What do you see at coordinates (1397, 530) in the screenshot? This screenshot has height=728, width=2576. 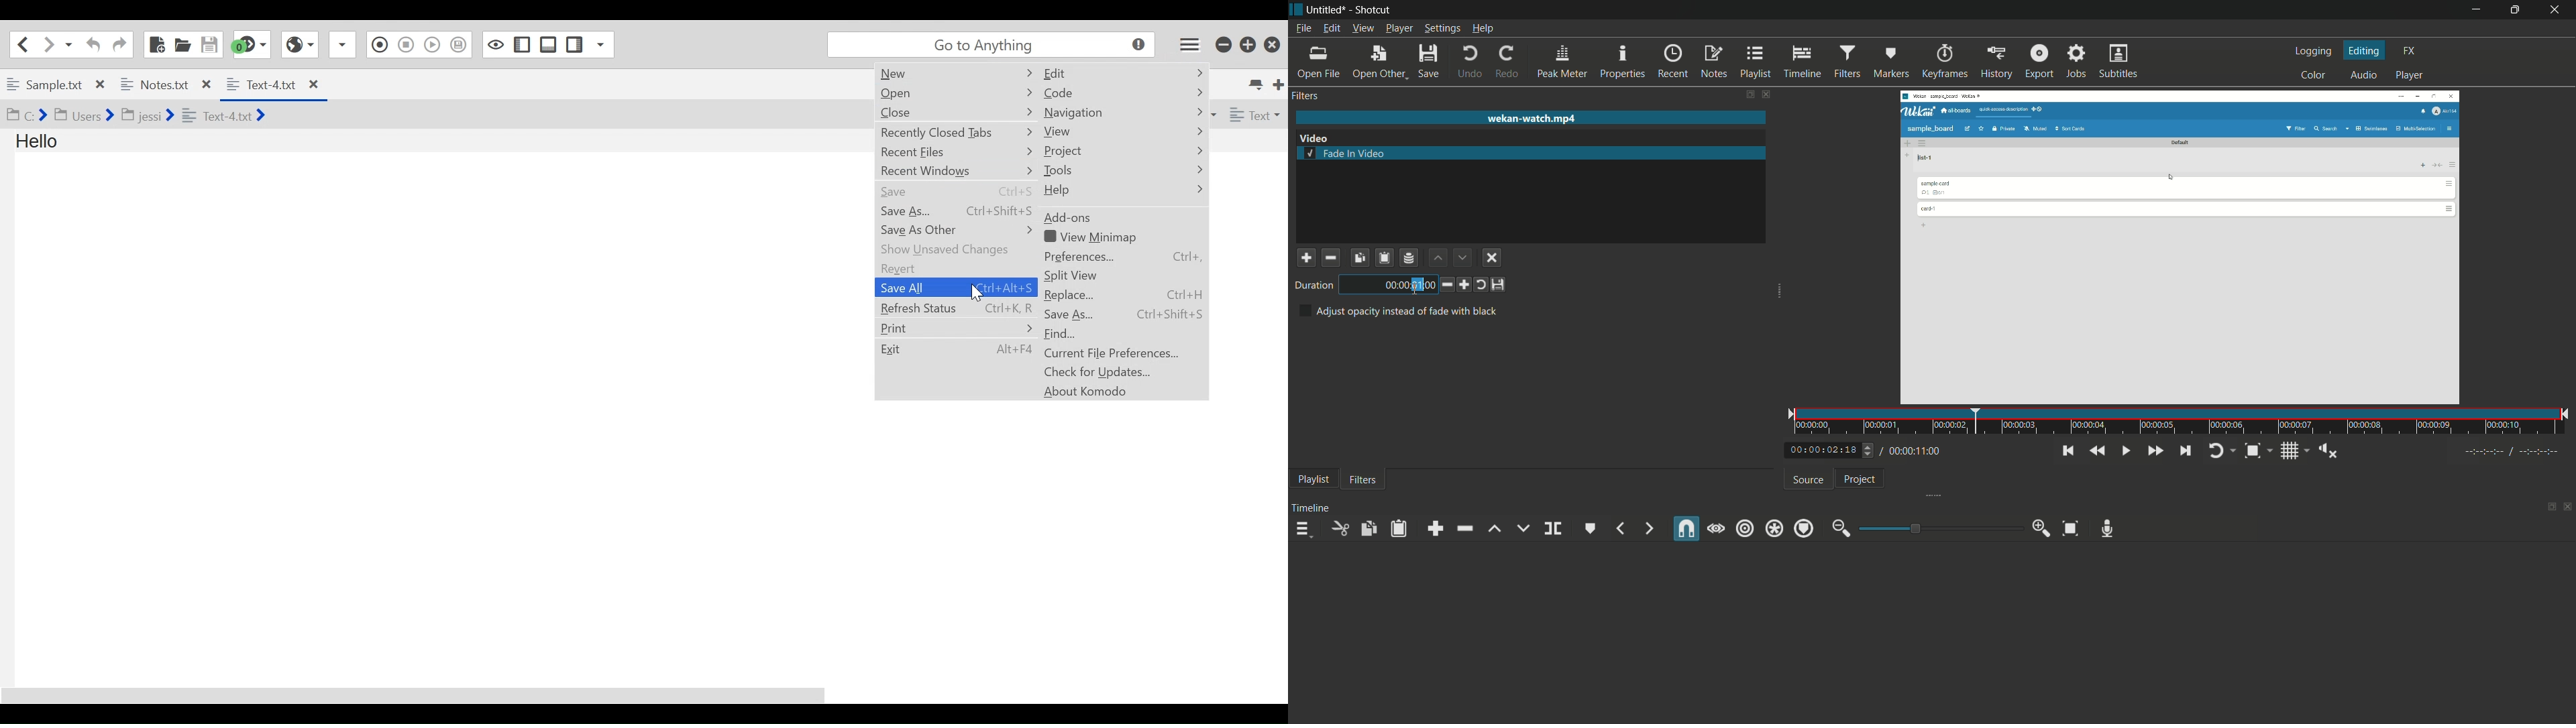 I see `paste` at bounding box center [1397, 530].